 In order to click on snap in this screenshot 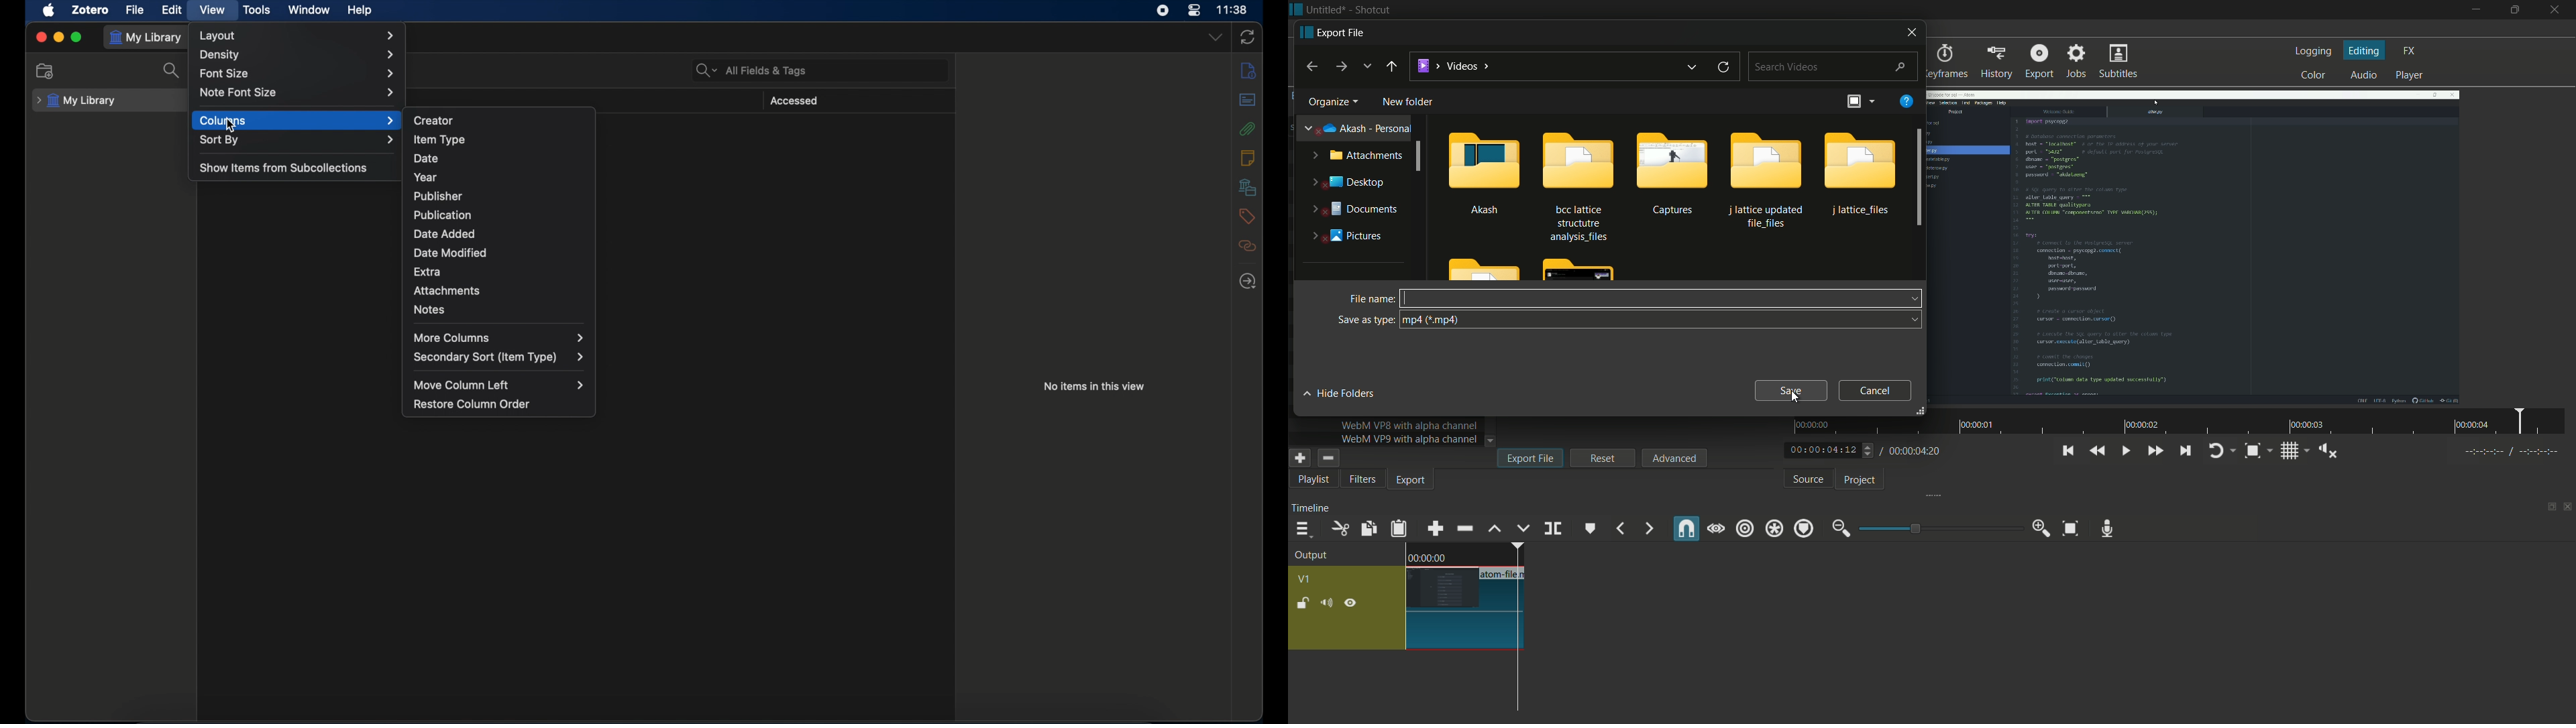, I will do `click(1687, 528)`.